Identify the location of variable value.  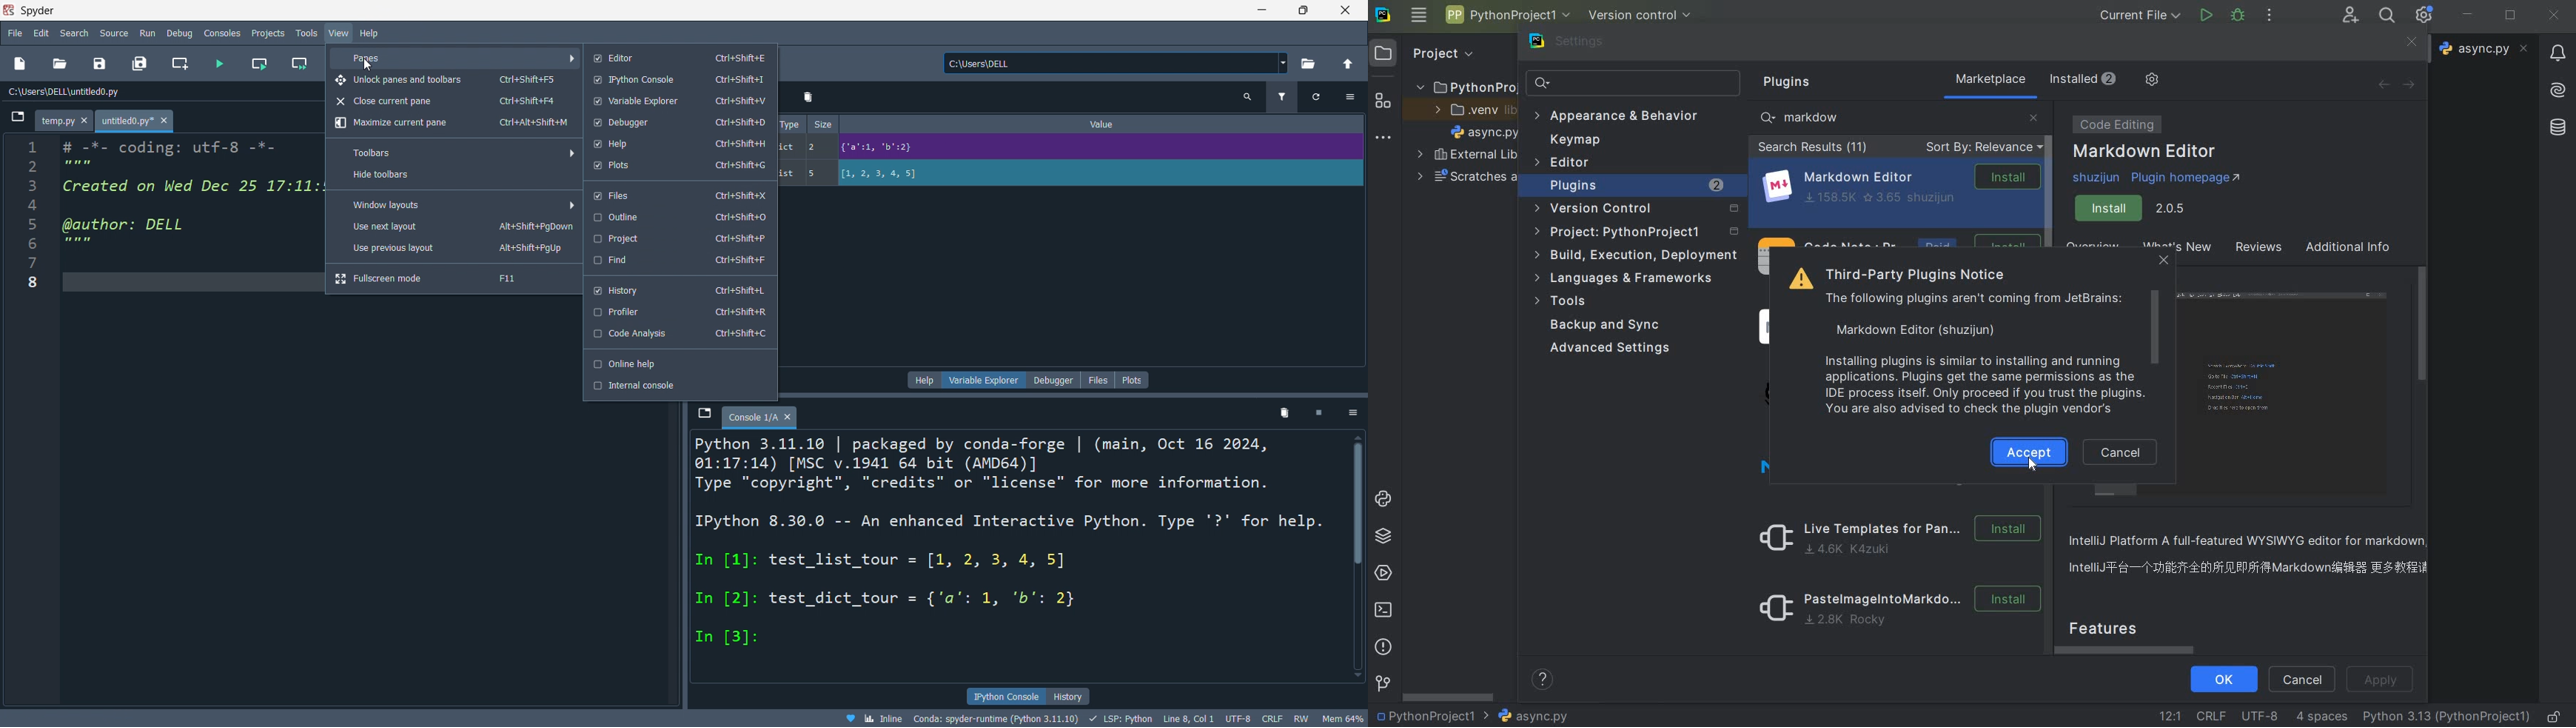
(1099, 175).